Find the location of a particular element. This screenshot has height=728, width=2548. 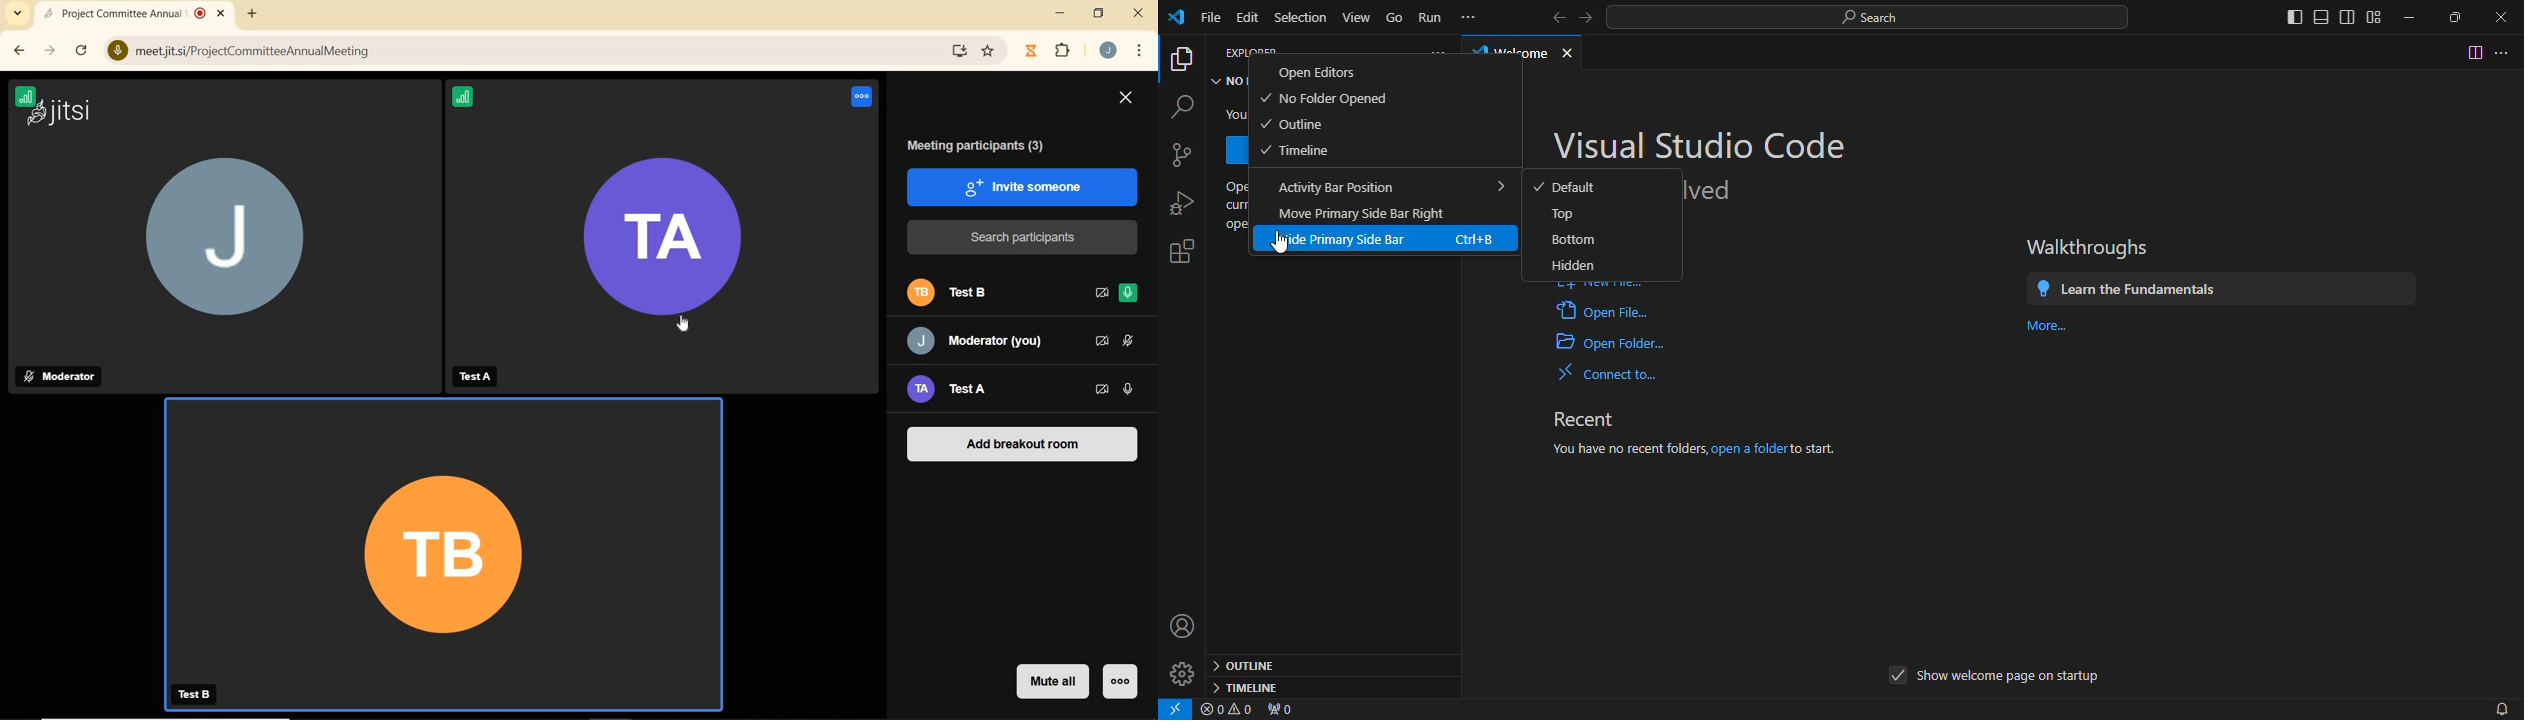

BACK is located at coordinates (18, 52).